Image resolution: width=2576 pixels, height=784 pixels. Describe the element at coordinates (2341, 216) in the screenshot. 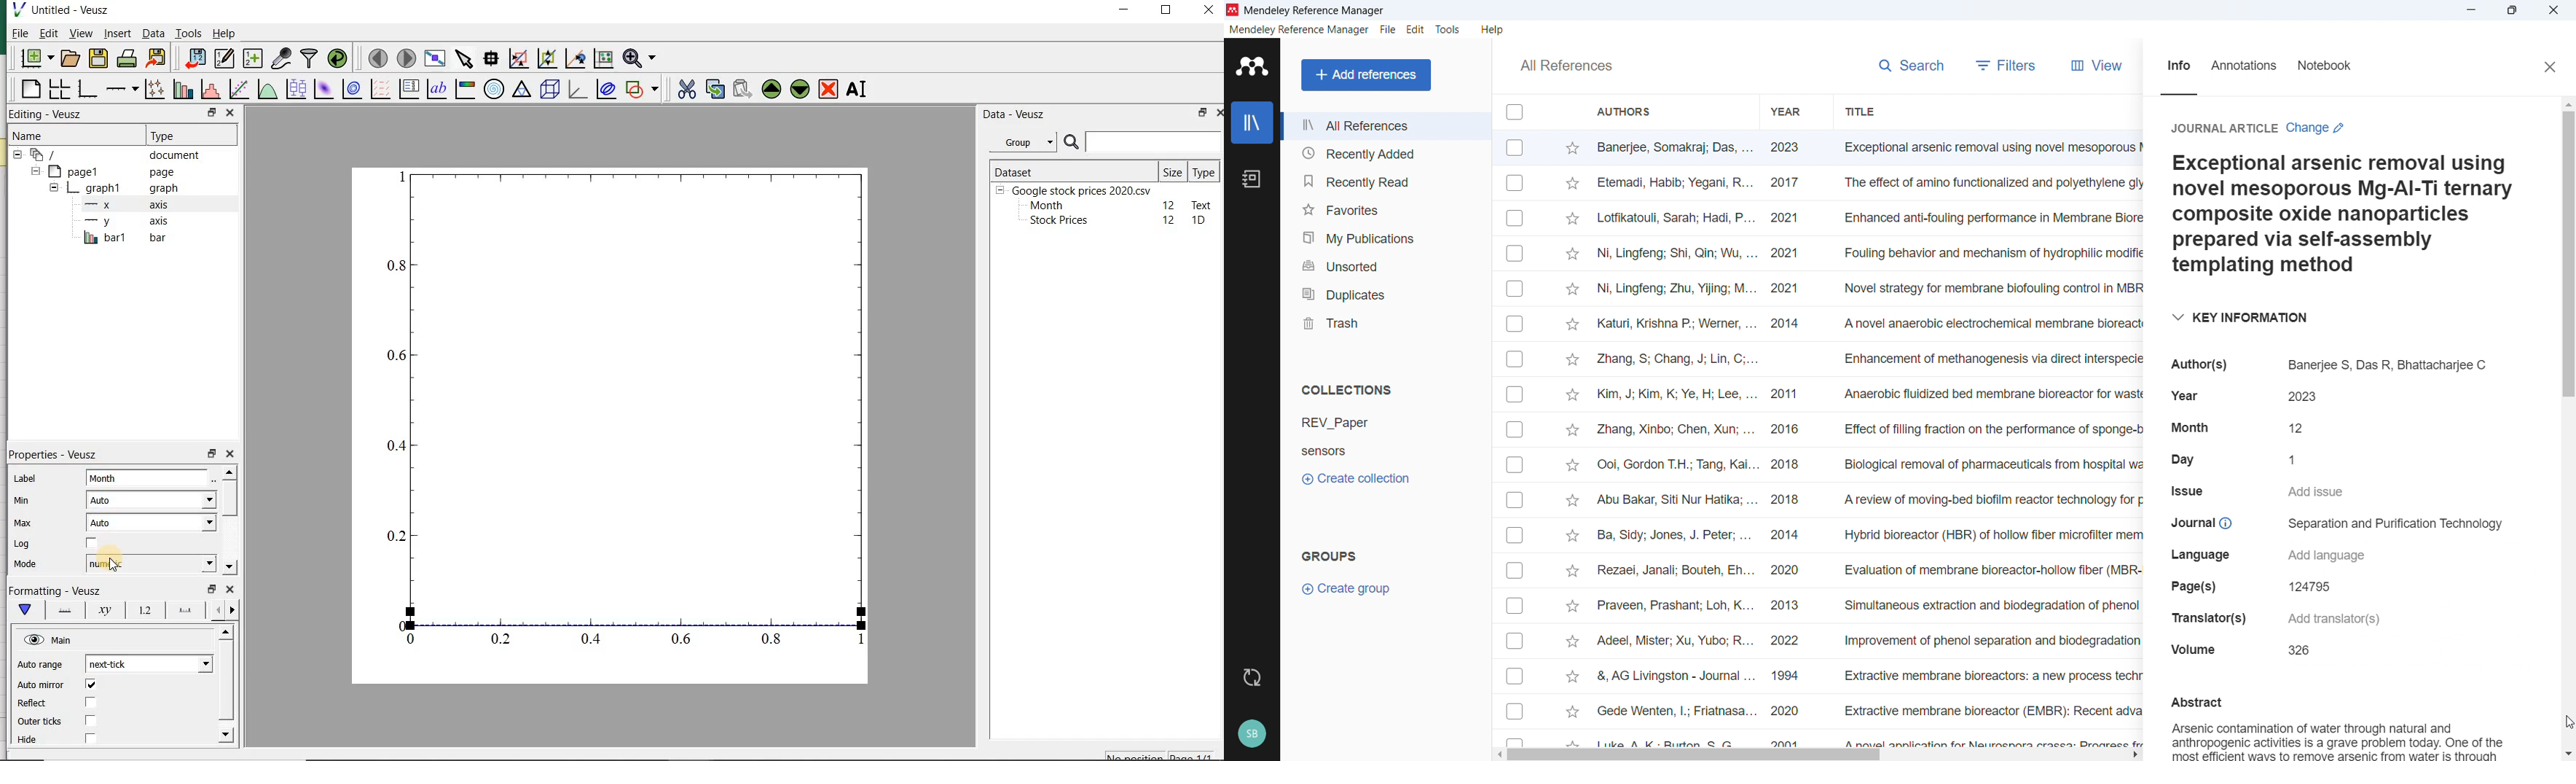

I see `exceptional arsenic removal using novel mesoporous mg-ai-ti ternary composite oxide nanoparticles prepared via self assembly templating method` at that location.